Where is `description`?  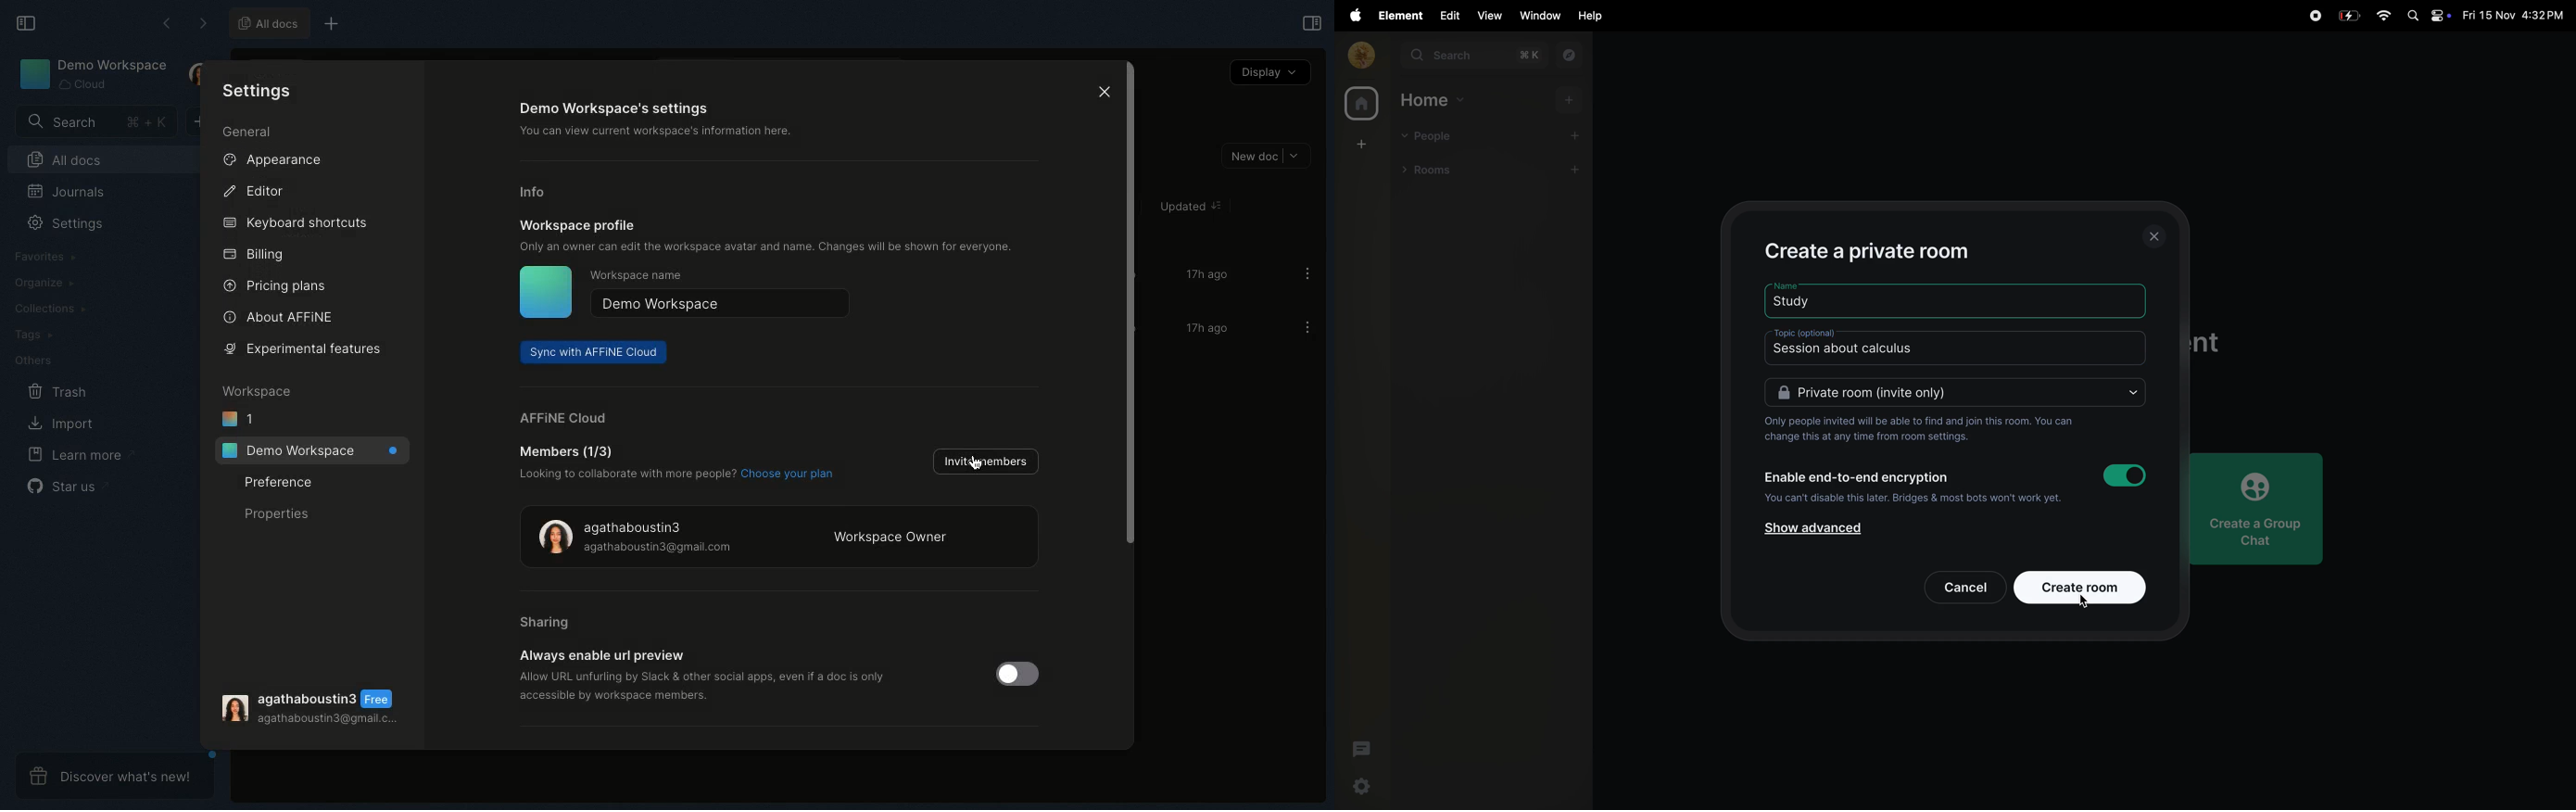
description is located at coordinates (1862, 347).